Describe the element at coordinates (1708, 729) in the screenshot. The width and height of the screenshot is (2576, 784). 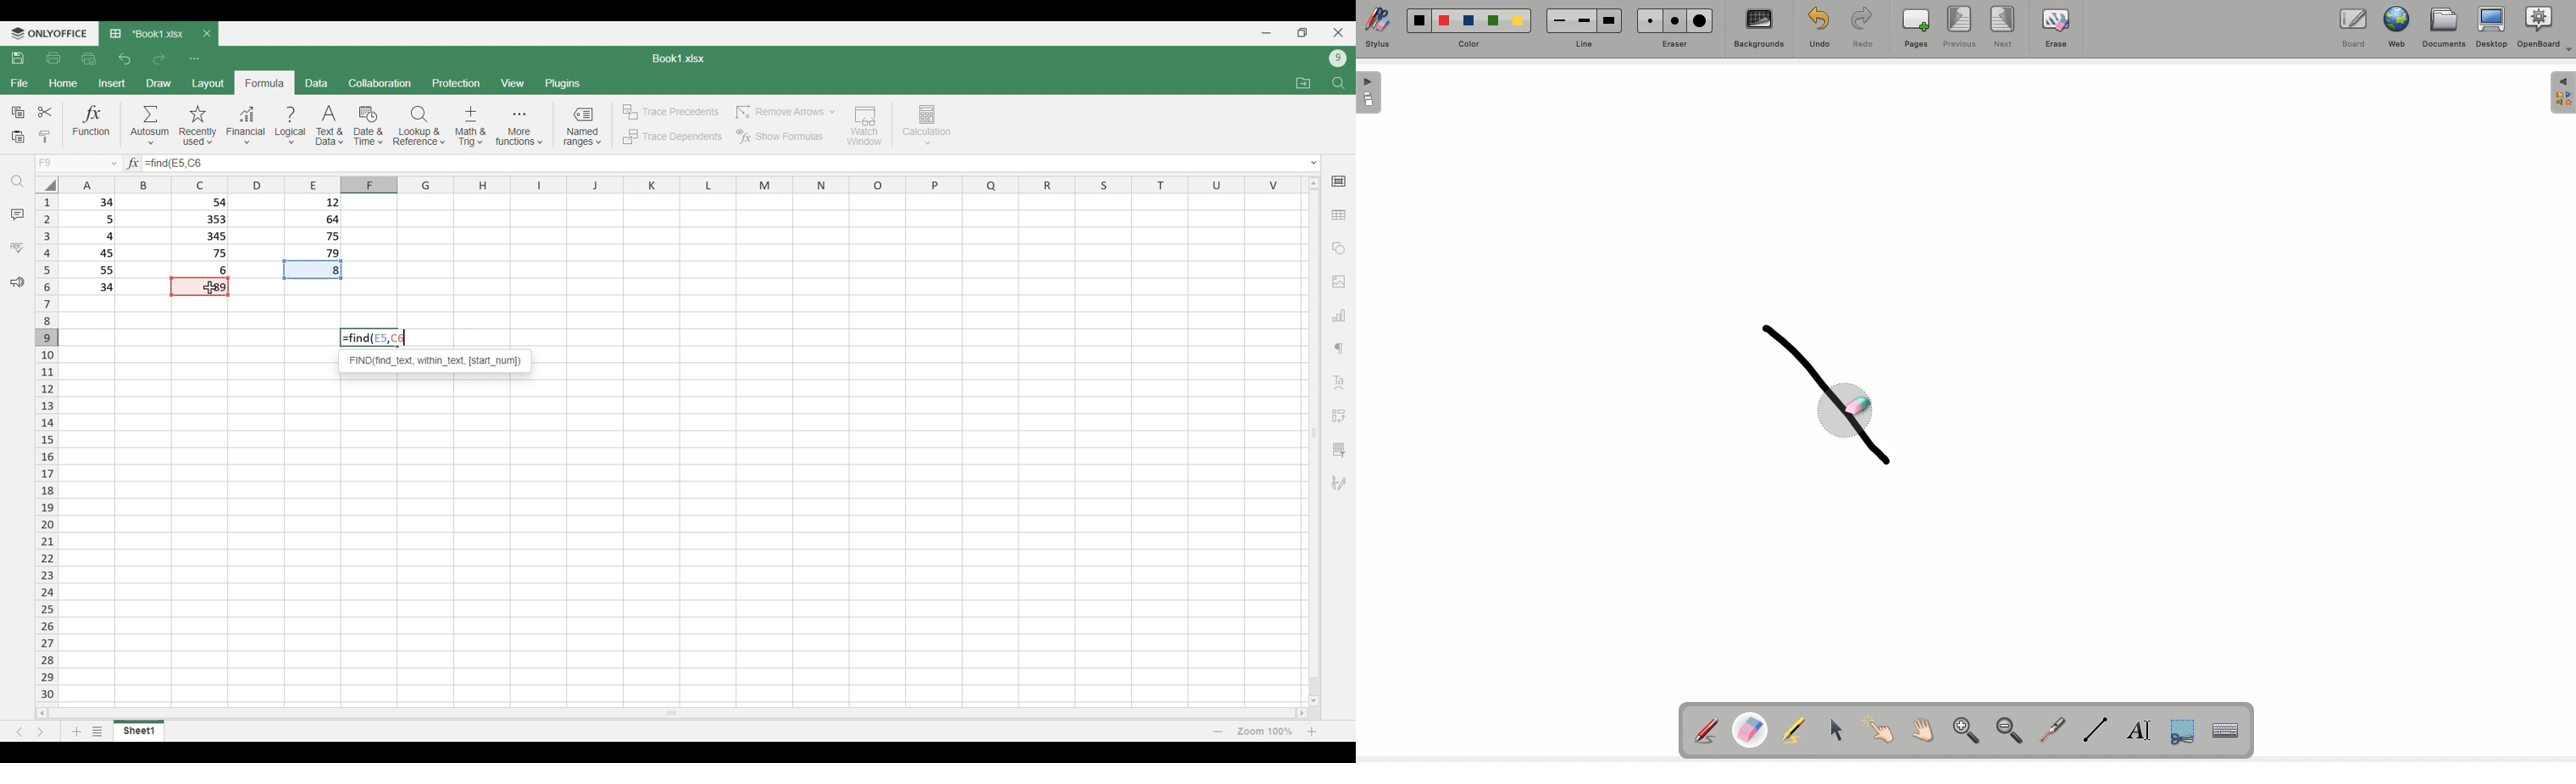
I see `Pen` at that location.